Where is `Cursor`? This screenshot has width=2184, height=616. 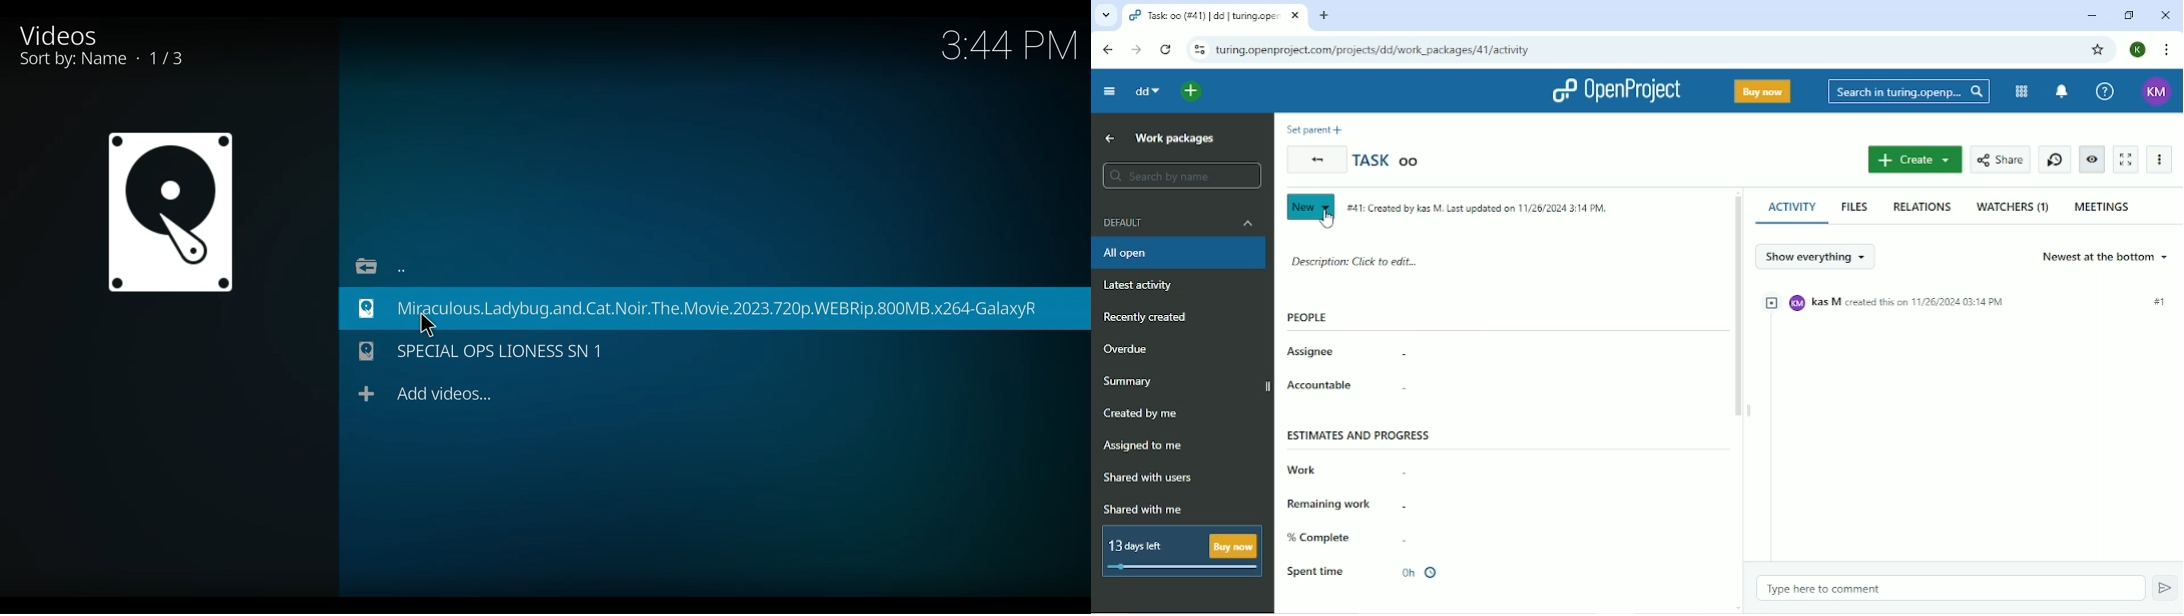 Cursor is located at coordinates (429, 323).